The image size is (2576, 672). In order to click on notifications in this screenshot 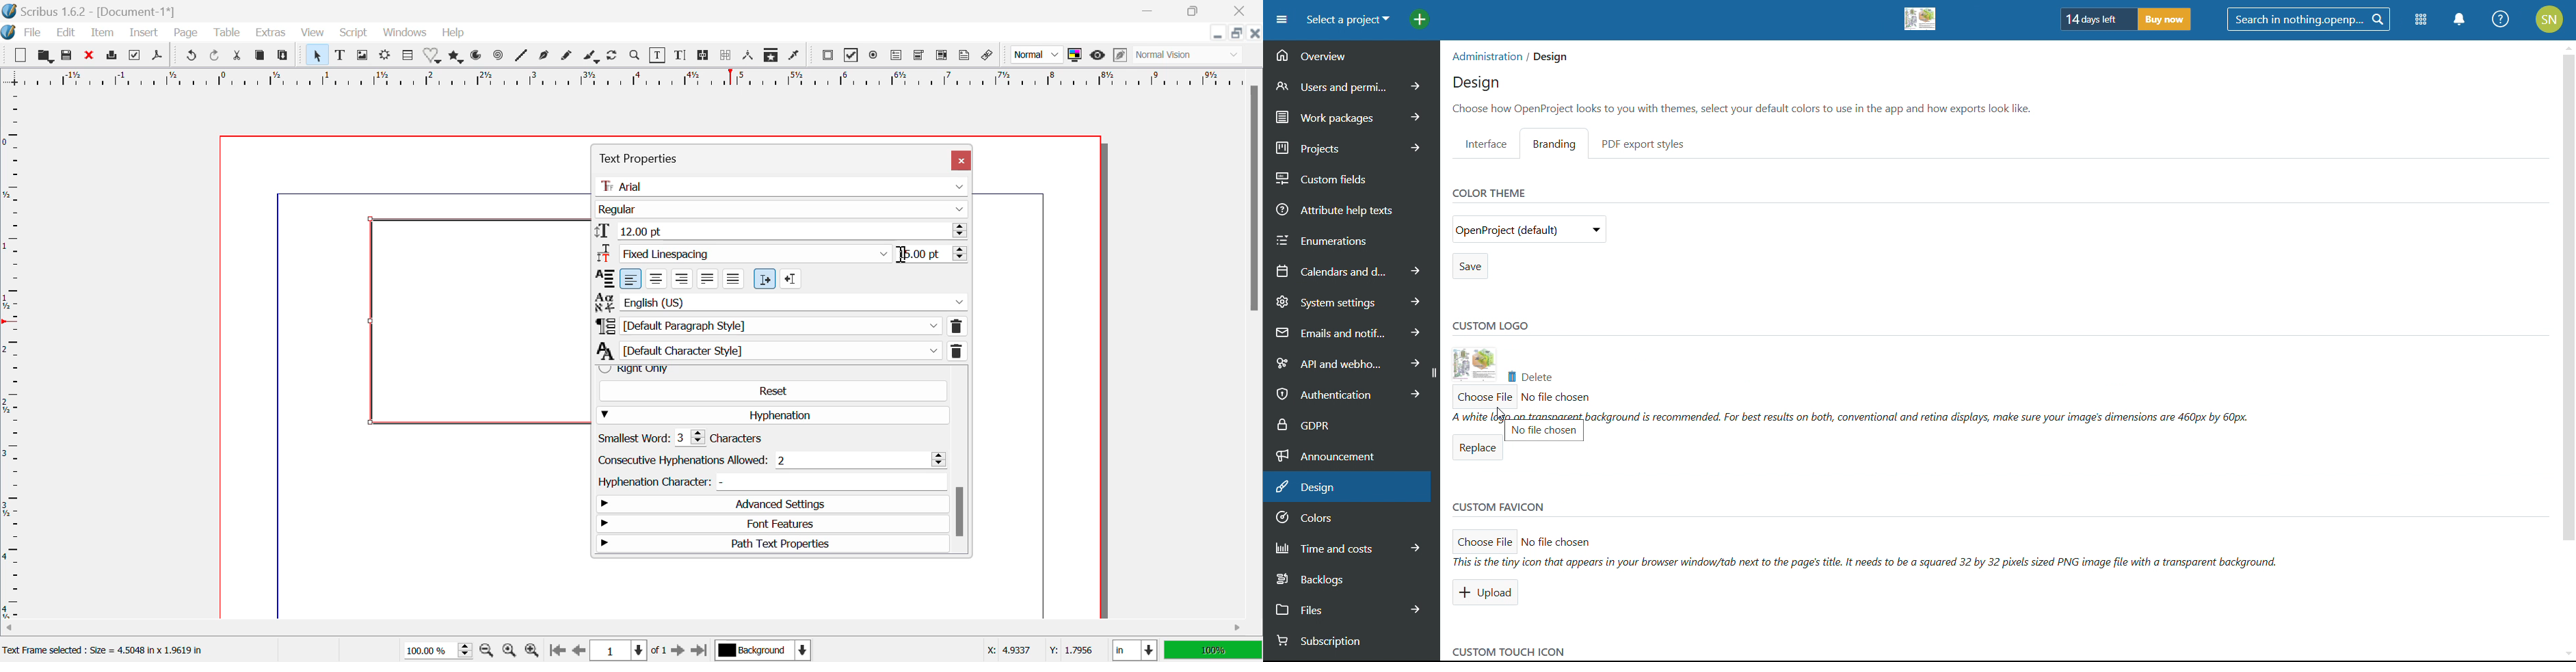, I will do `click(2460, 19)`.